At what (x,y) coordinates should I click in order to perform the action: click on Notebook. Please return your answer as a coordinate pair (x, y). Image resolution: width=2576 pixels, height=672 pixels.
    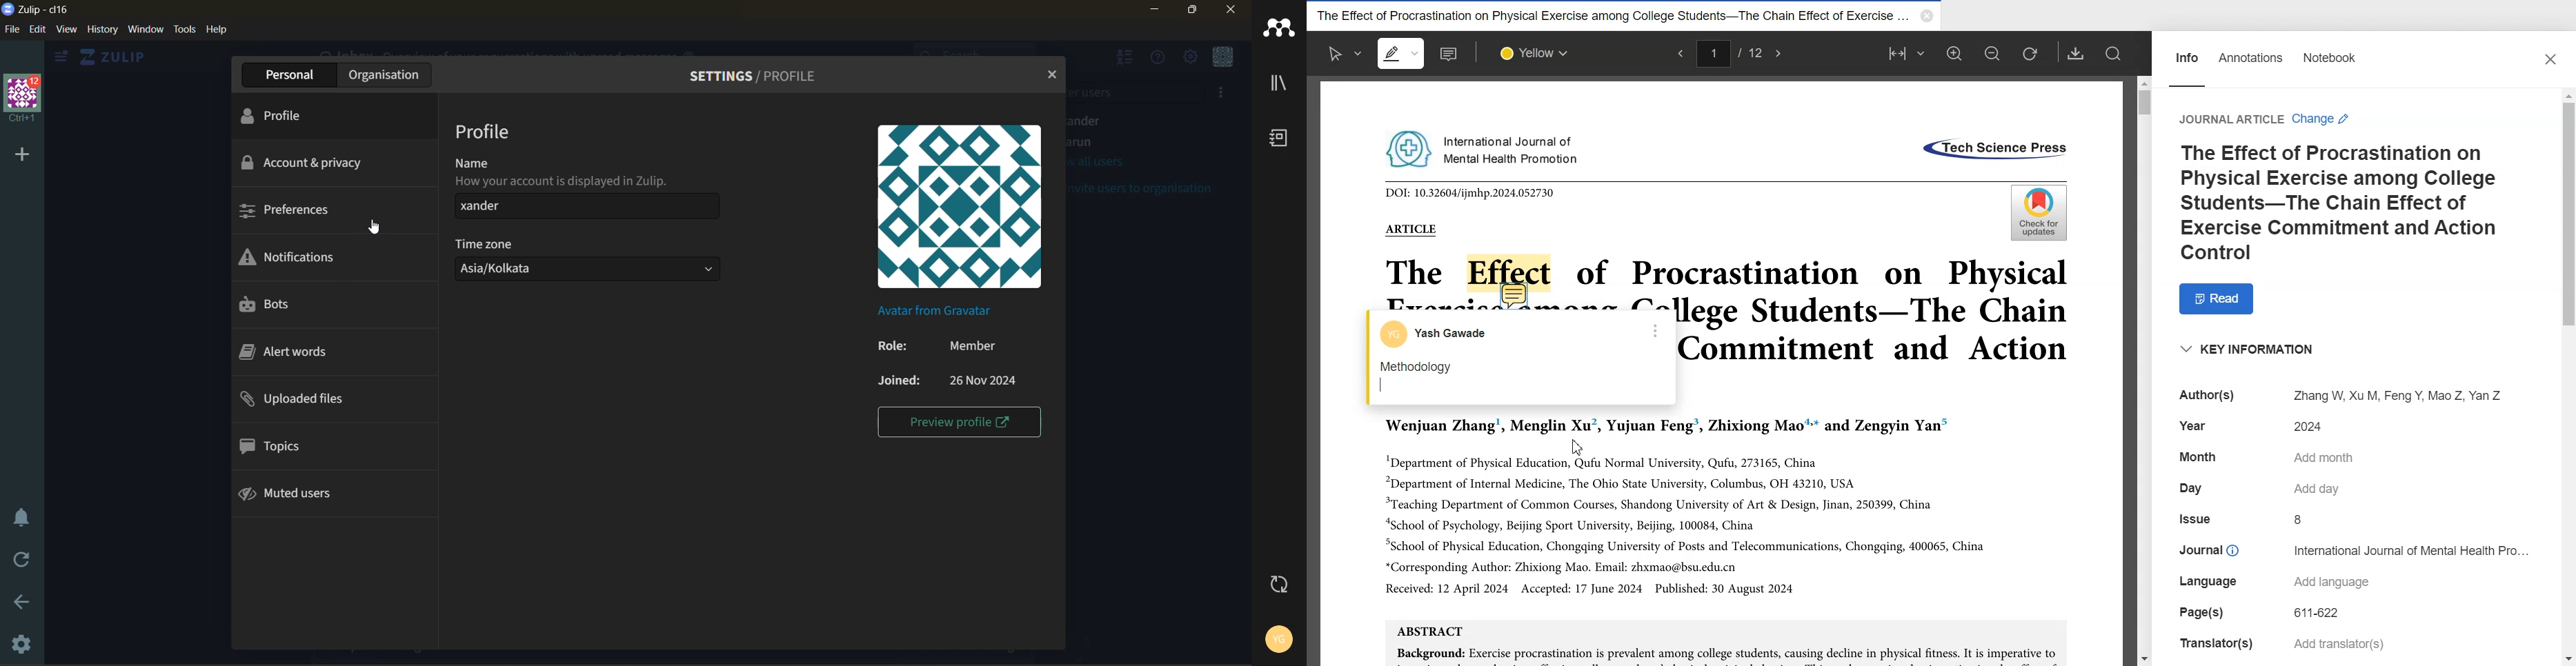
    Looking at the image, I should click on (1278, 137).